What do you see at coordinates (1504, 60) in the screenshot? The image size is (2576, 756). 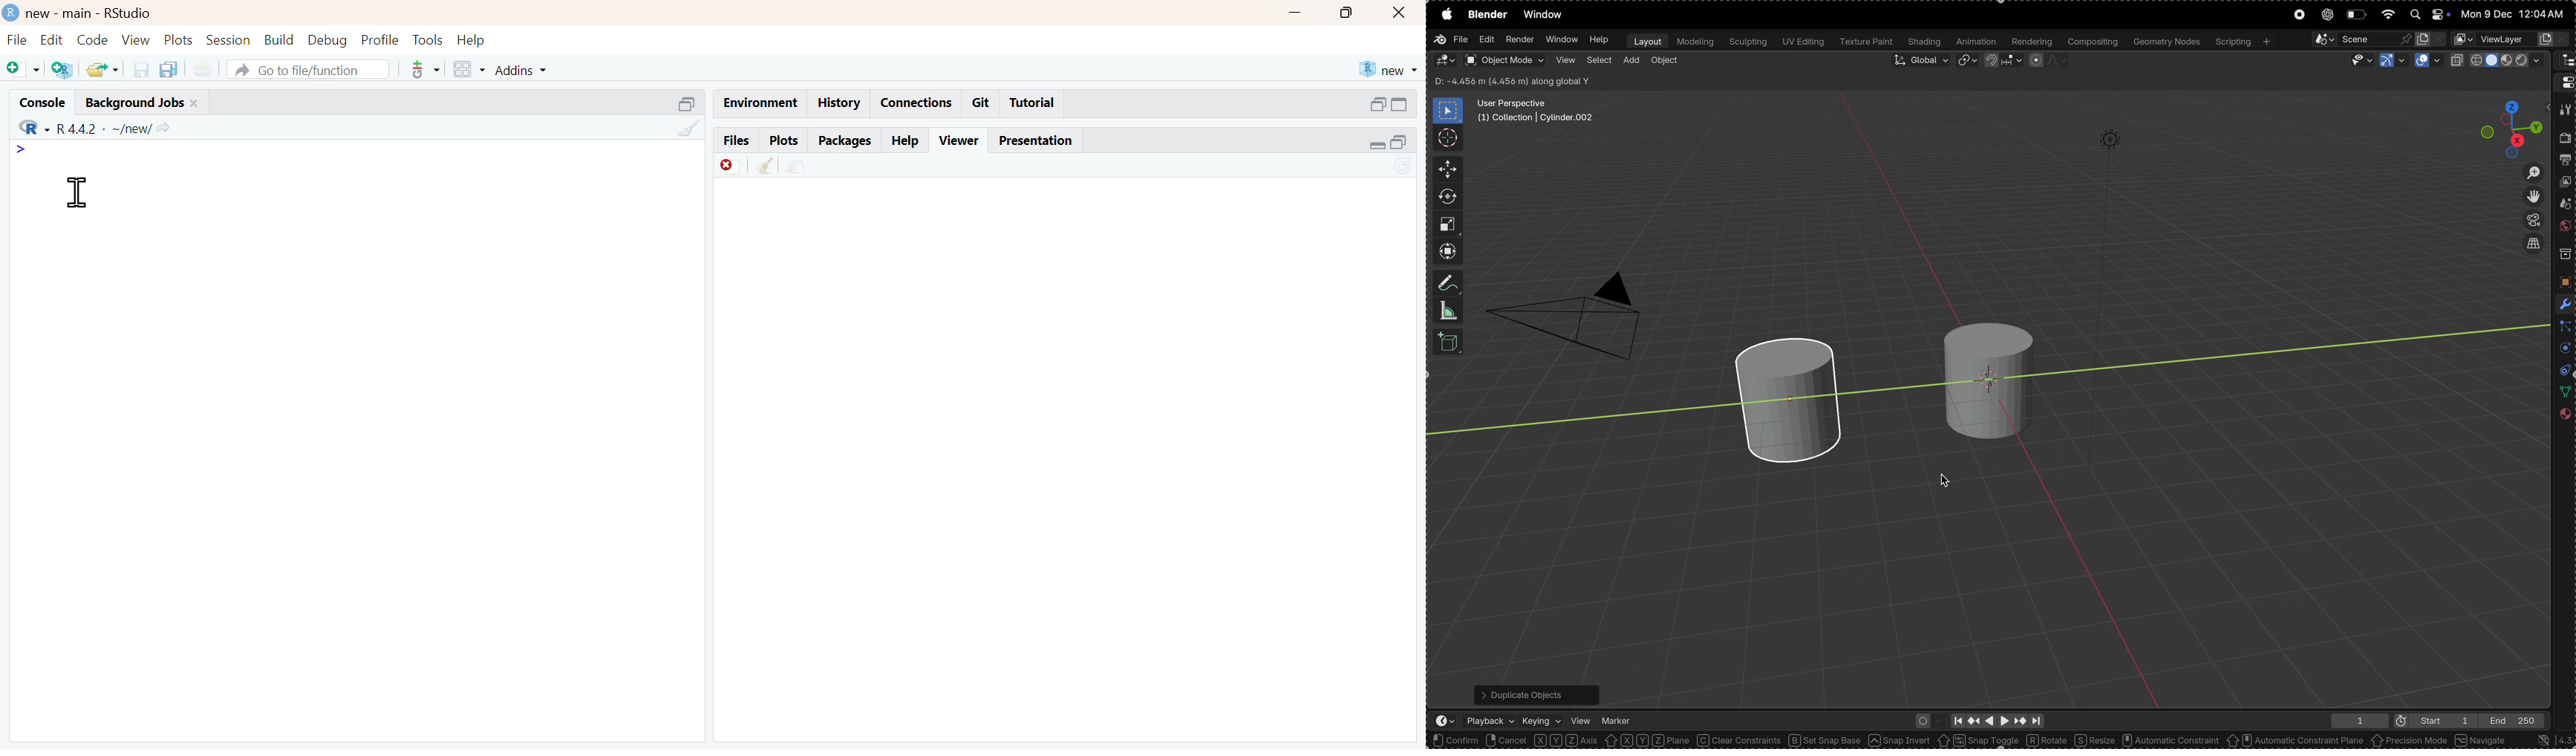 I see `object mode` at bounding box center [1504, 60].